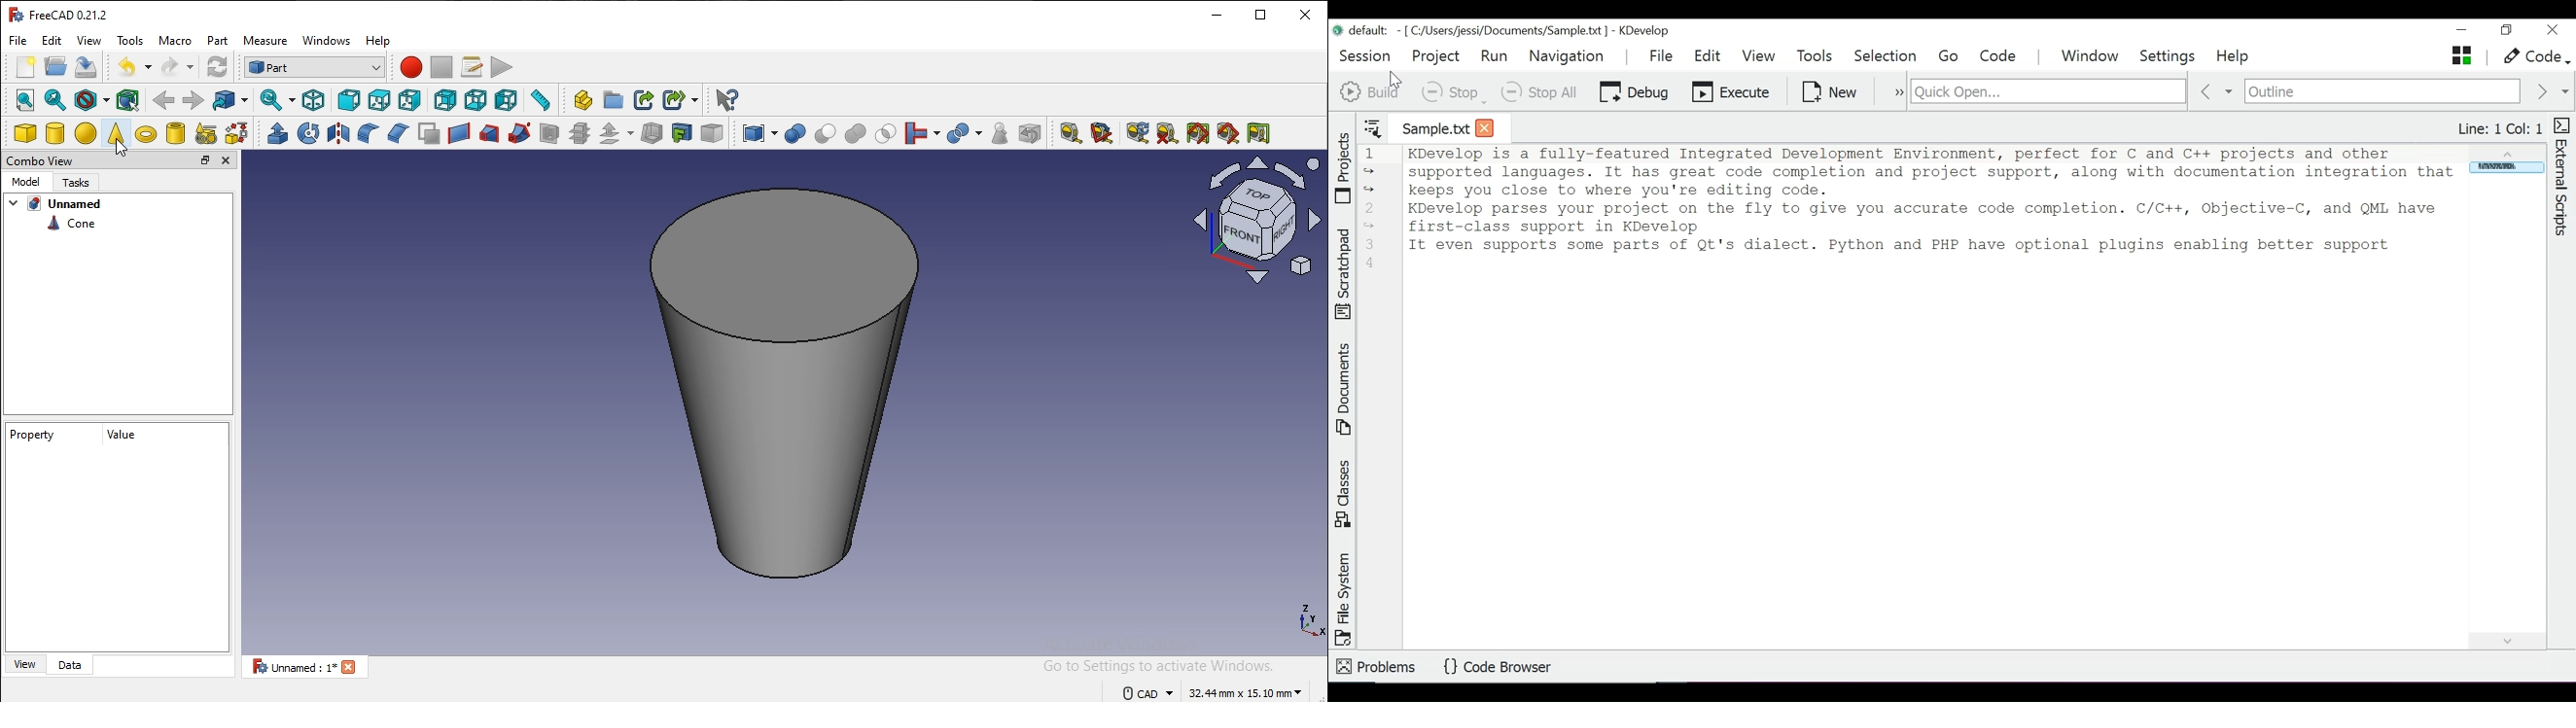 The width and height of the screenshot is (2576, 728). I want to click on defeaturing, so click(1031, 132).